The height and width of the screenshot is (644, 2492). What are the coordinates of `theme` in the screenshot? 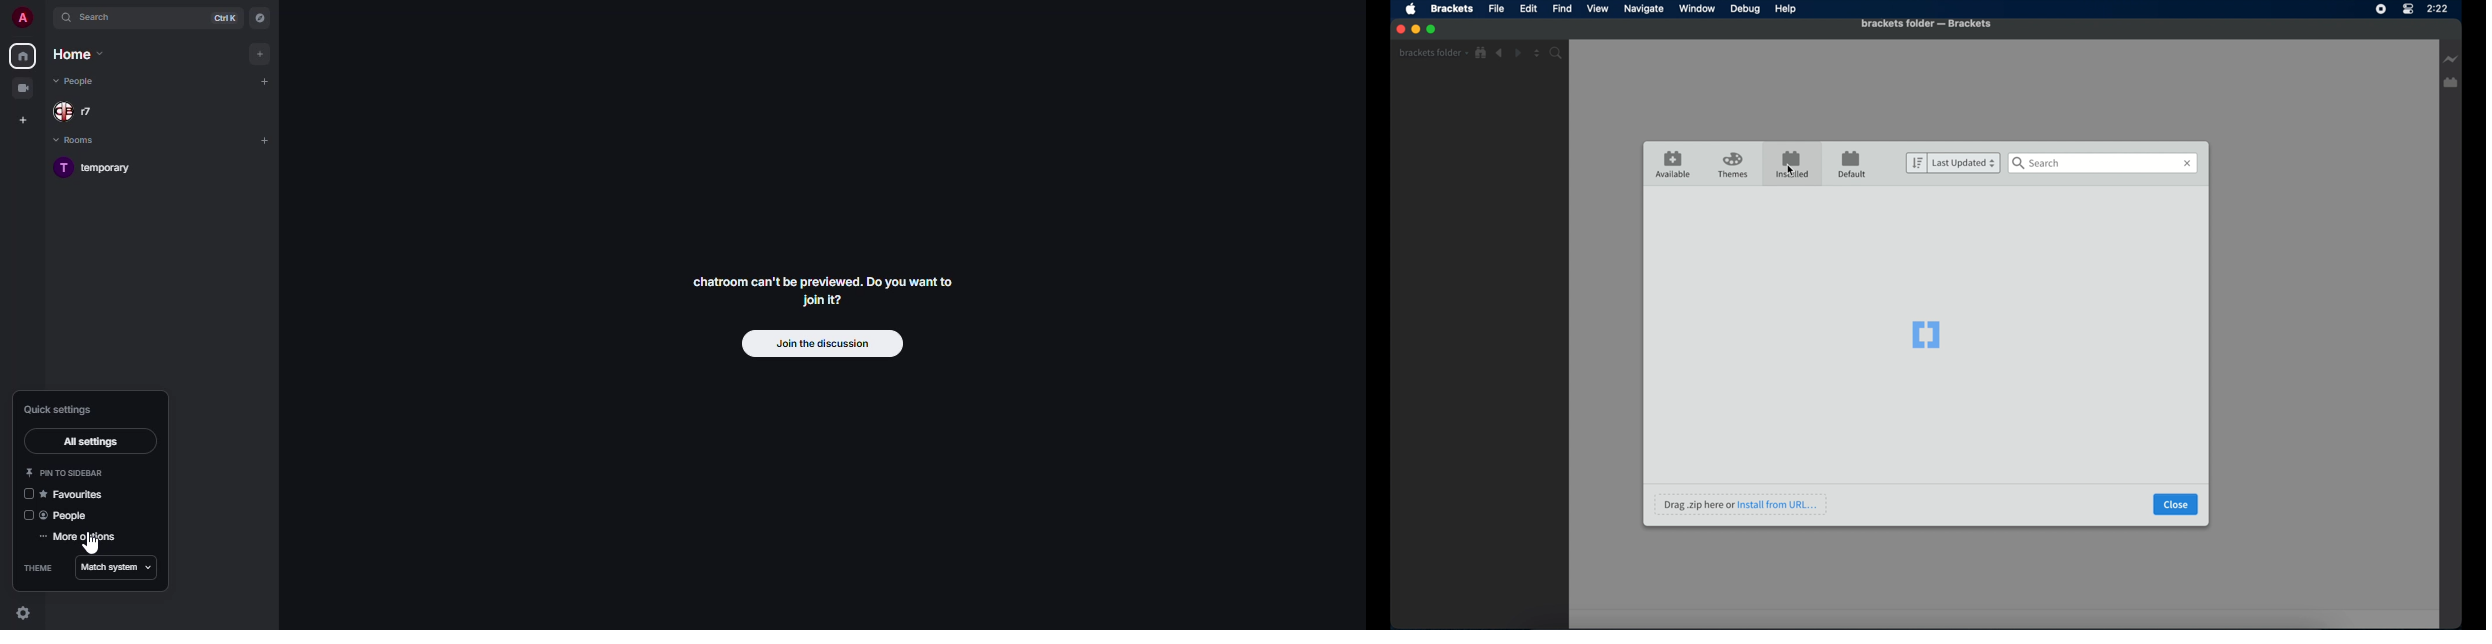 It's located at (35, 570).